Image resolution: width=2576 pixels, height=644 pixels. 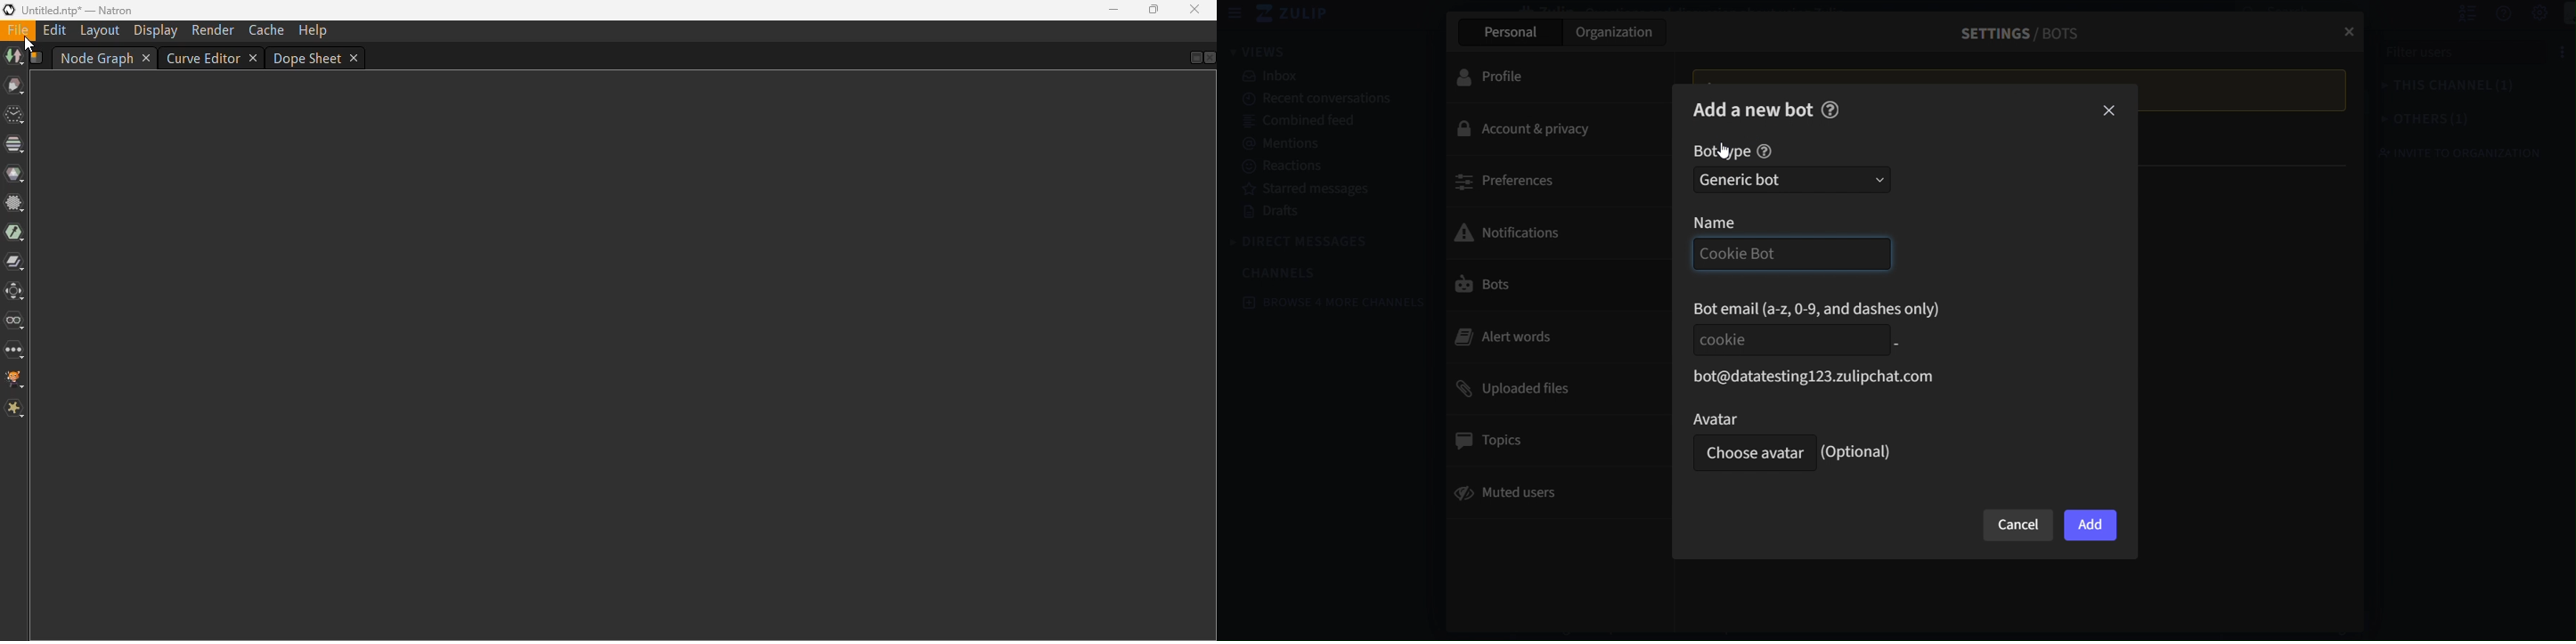 I want to click on invite to organization, so click(x=2448, y=153).